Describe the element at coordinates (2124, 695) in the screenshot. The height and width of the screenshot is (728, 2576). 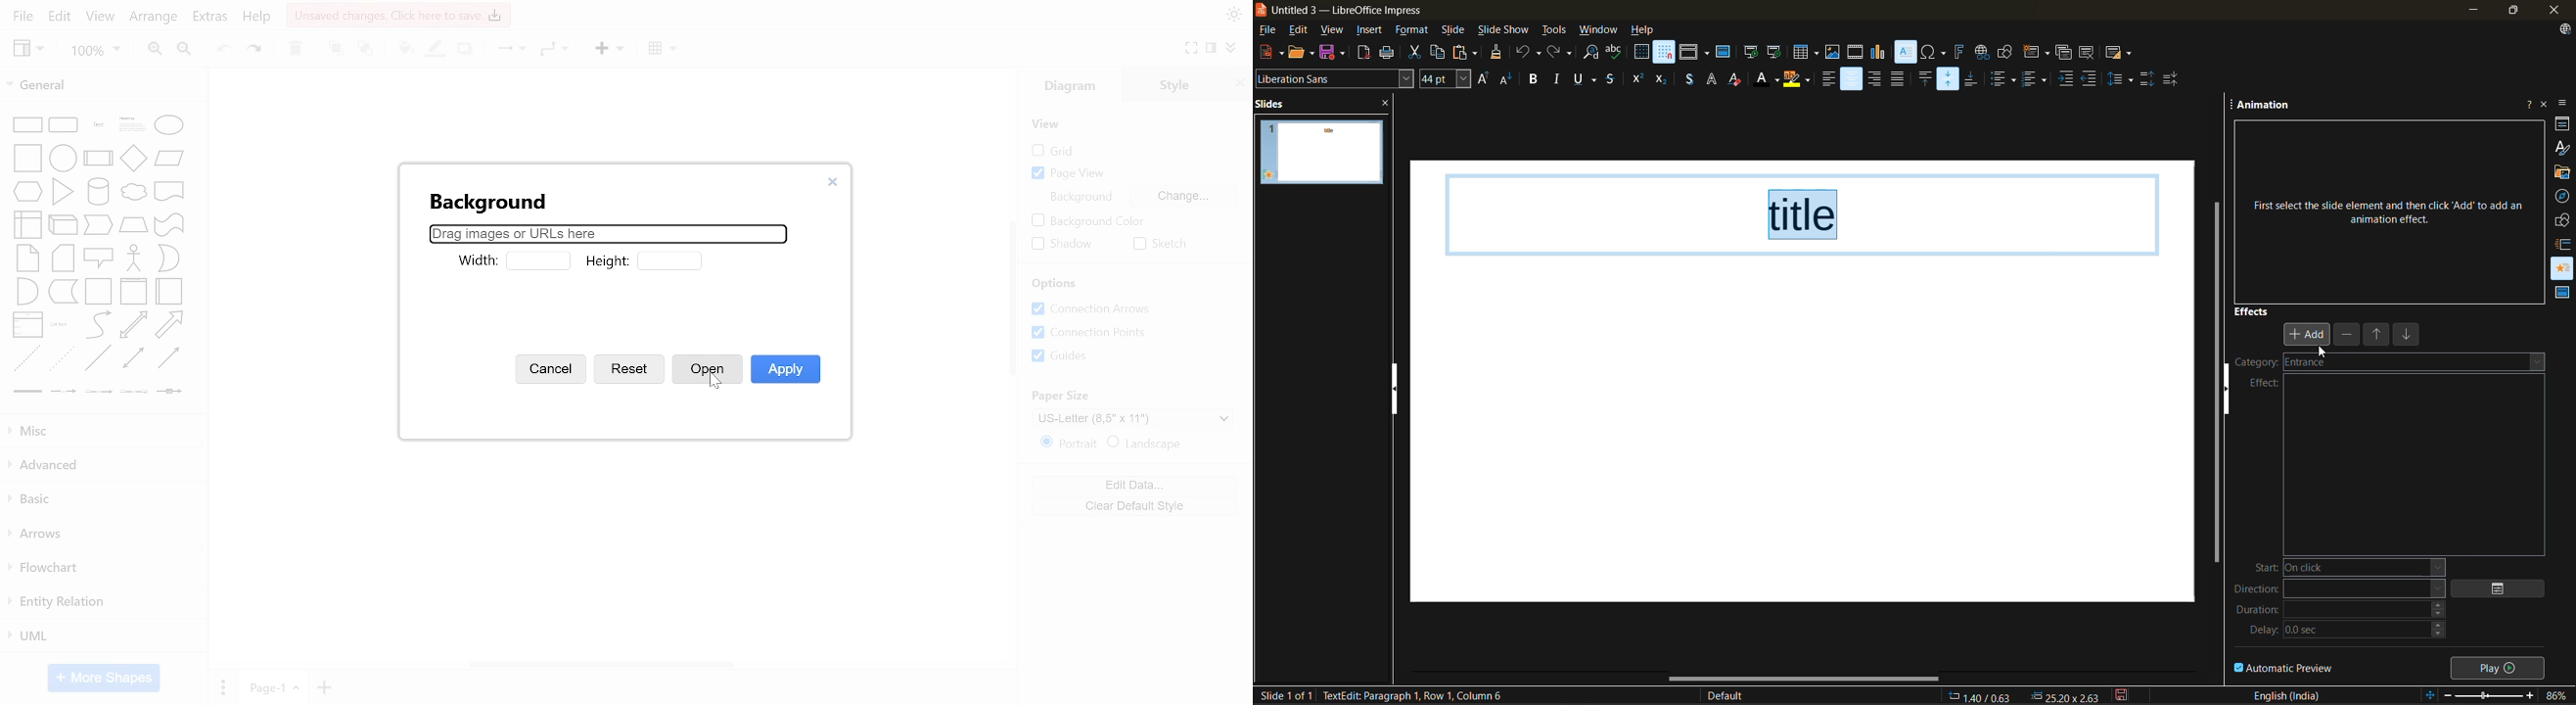
I see `click to save` at that location.